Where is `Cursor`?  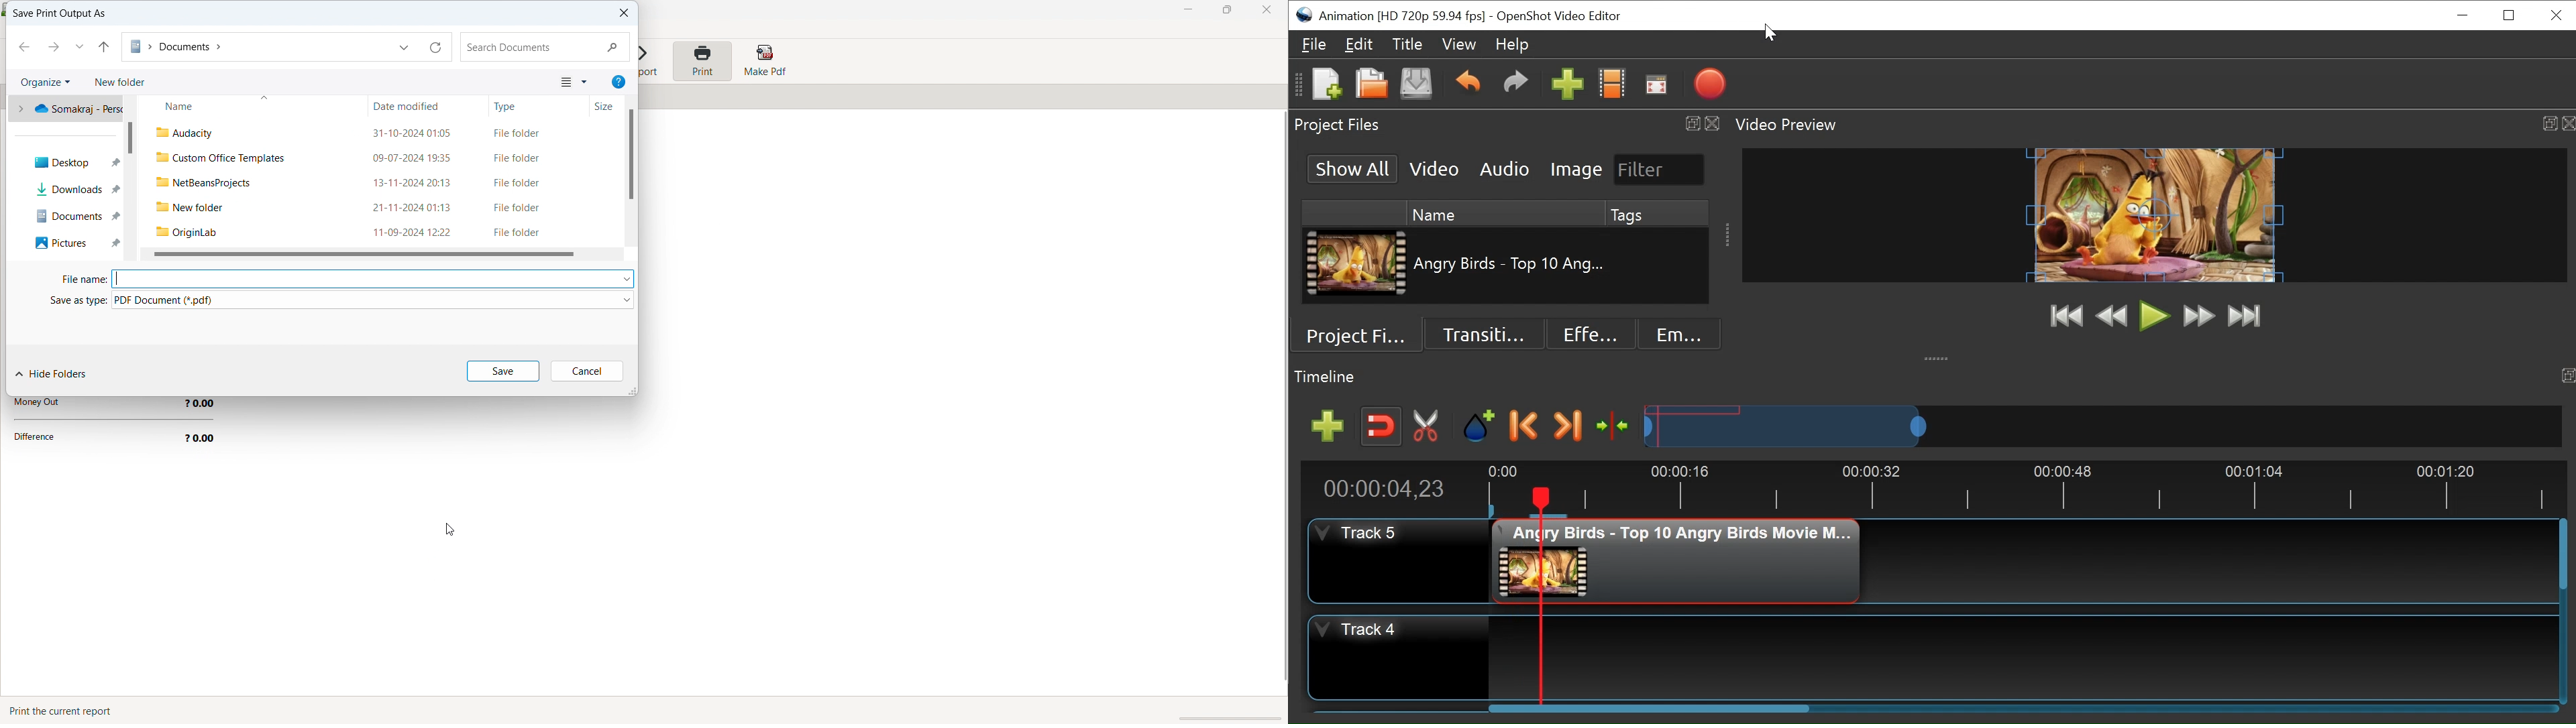
Cursor is located at coordinates (447, 530).